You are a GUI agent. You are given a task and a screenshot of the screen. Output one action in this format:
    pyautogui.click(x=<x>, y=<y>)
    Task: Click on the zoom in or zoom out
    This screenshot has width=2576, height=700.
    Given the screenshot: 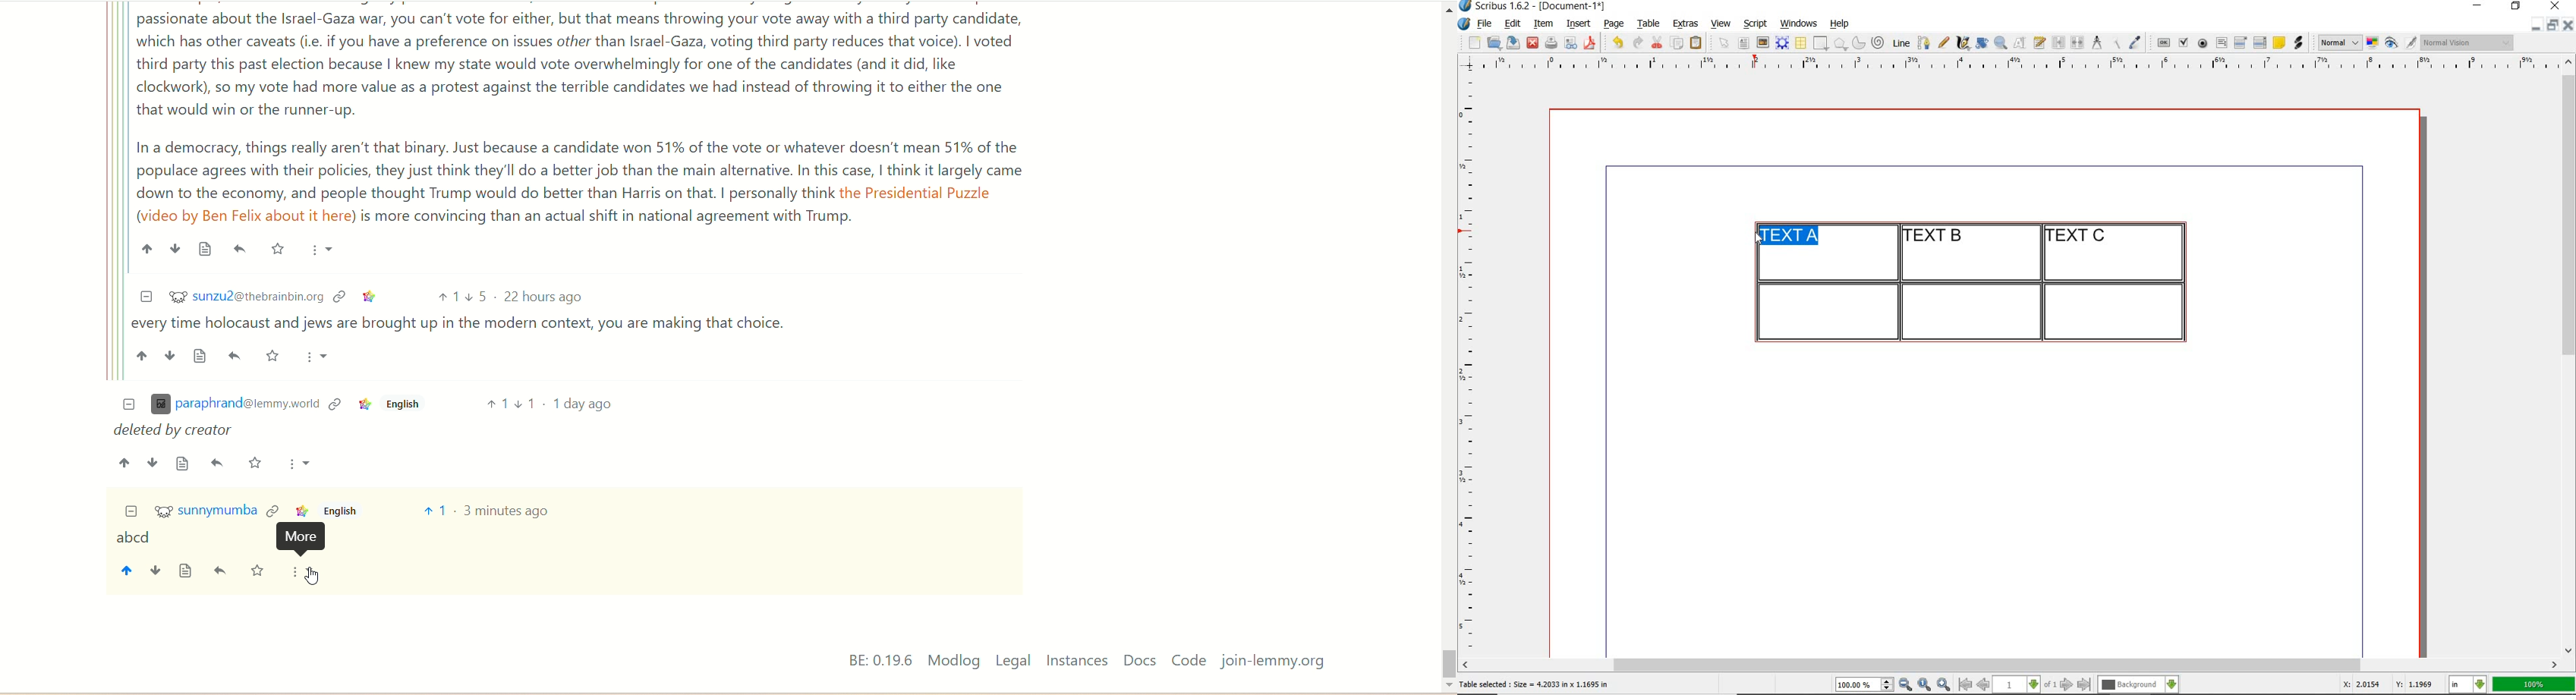 What is the action you would take?
    pyautogui.click(x=2001, y=43)
    